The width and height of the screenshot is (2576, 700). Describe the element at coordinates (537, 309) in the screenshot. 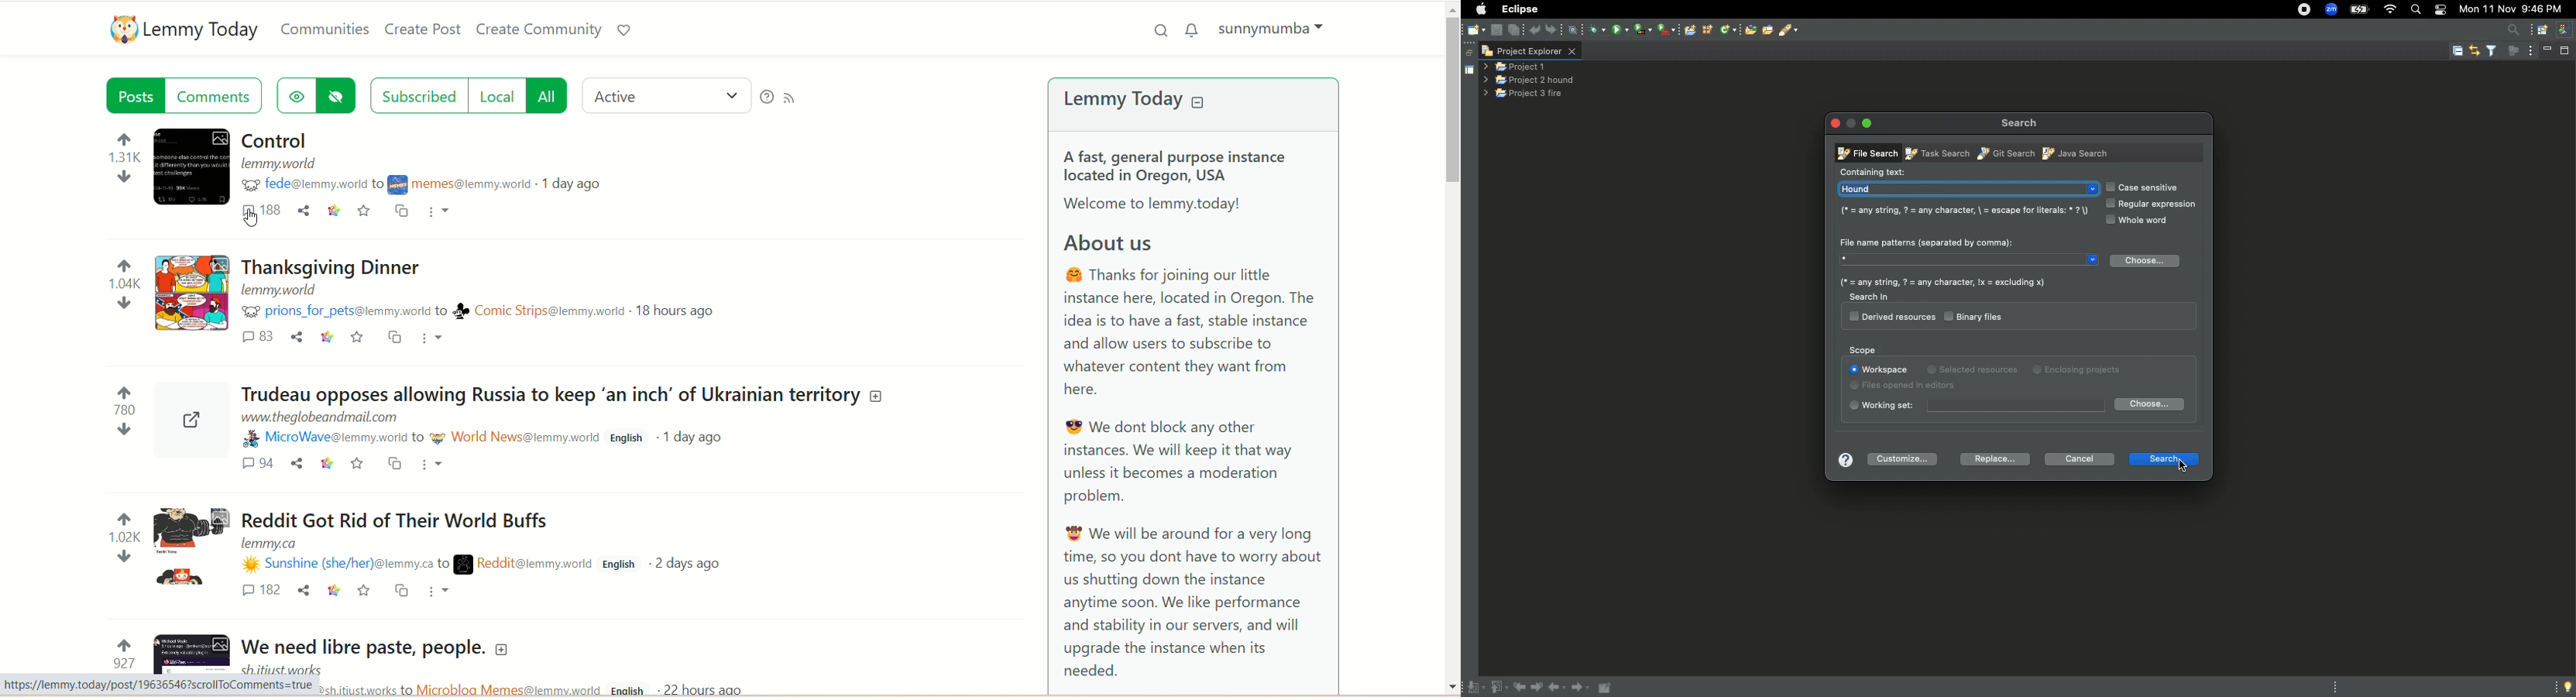

I see `community` at that location.